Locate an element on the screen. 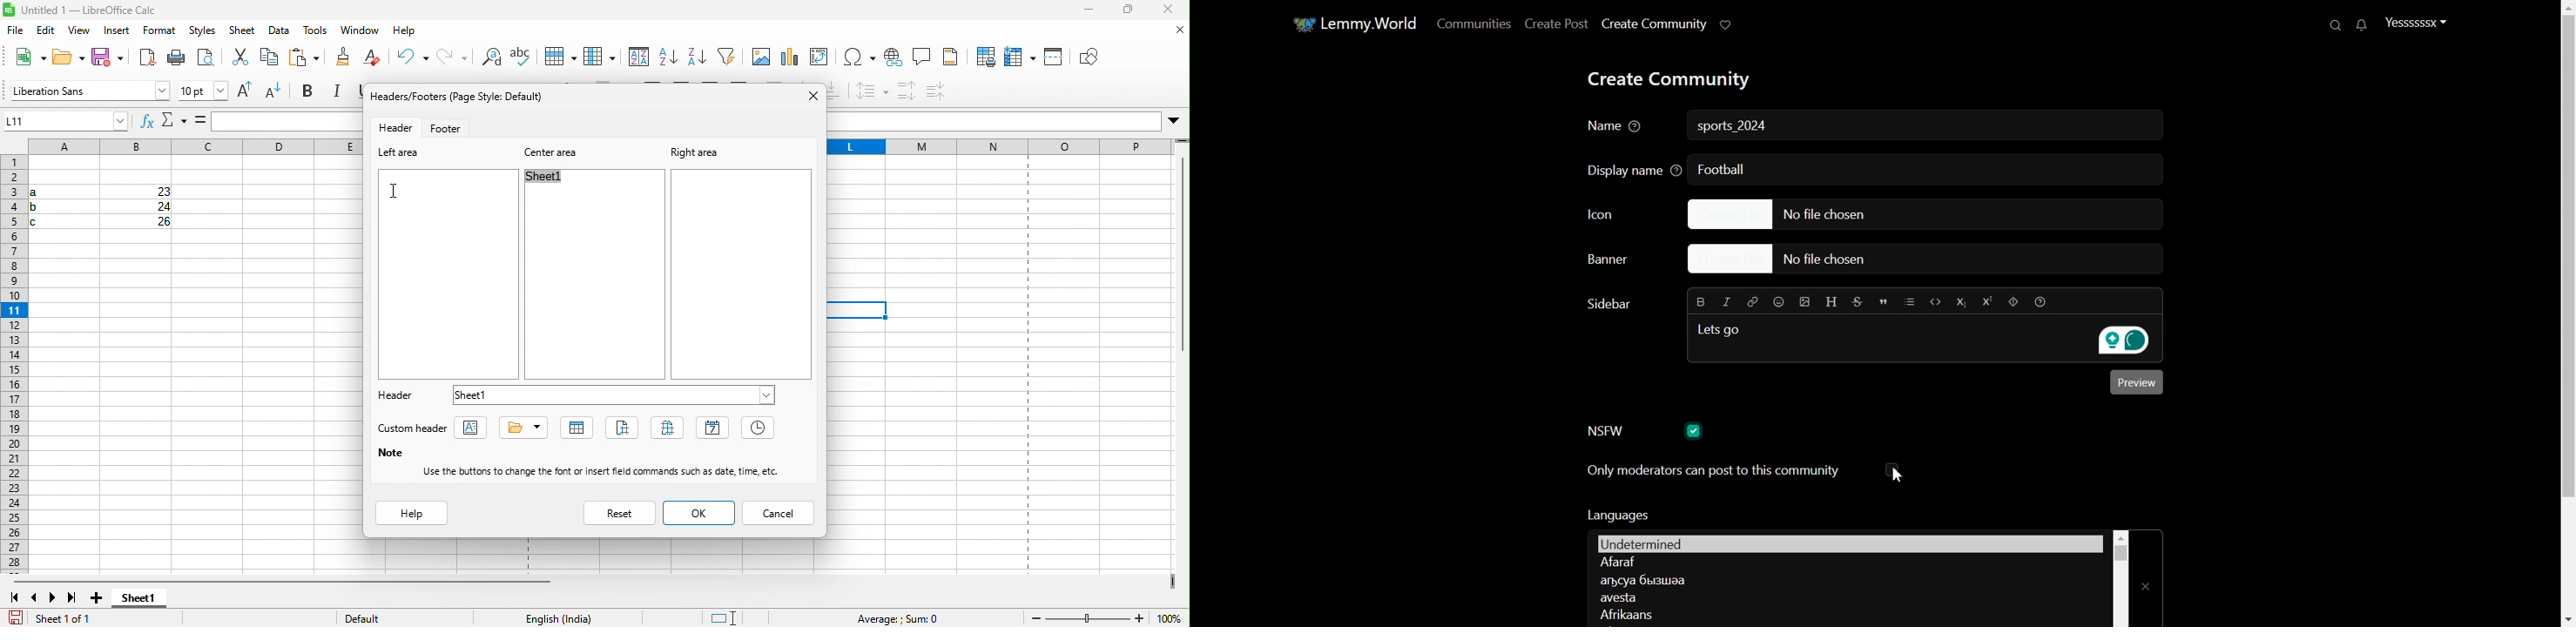  Emoji is located at coordinates (1780, 301).